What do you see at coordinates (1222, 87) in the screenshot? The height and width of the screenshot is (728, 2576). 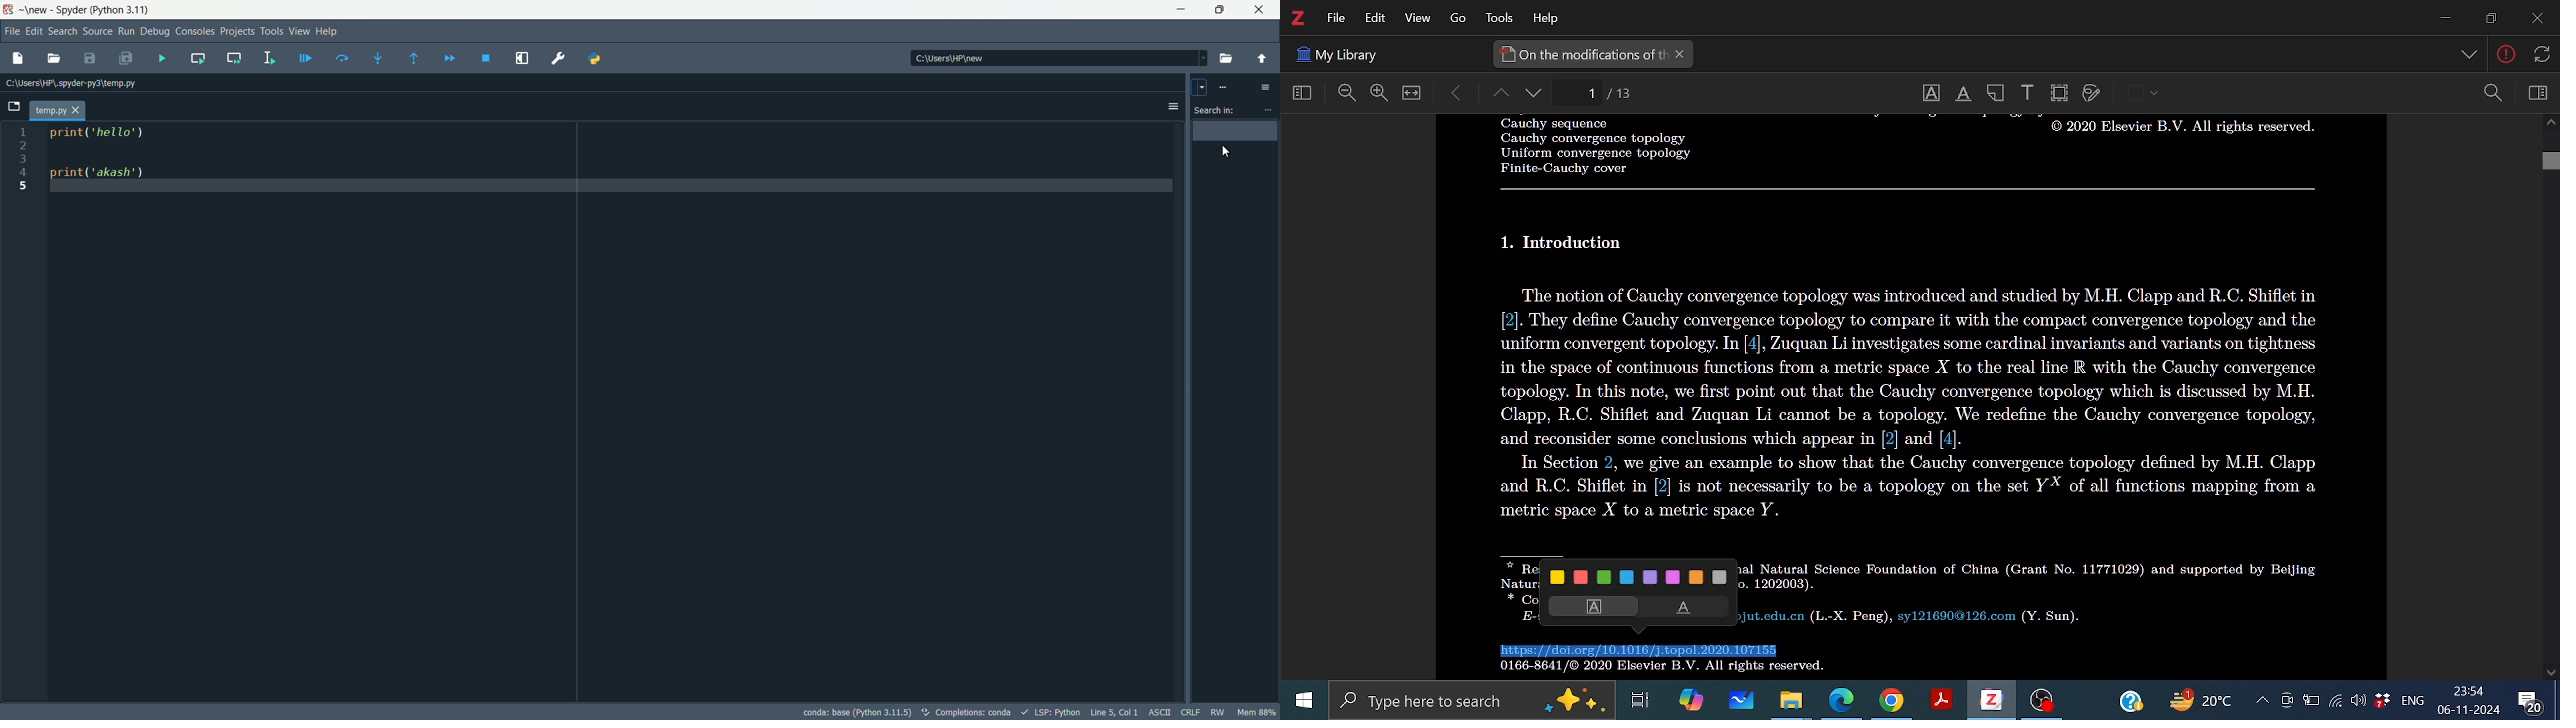 I see `Find in file settings` at bounding box center [1222, 87].